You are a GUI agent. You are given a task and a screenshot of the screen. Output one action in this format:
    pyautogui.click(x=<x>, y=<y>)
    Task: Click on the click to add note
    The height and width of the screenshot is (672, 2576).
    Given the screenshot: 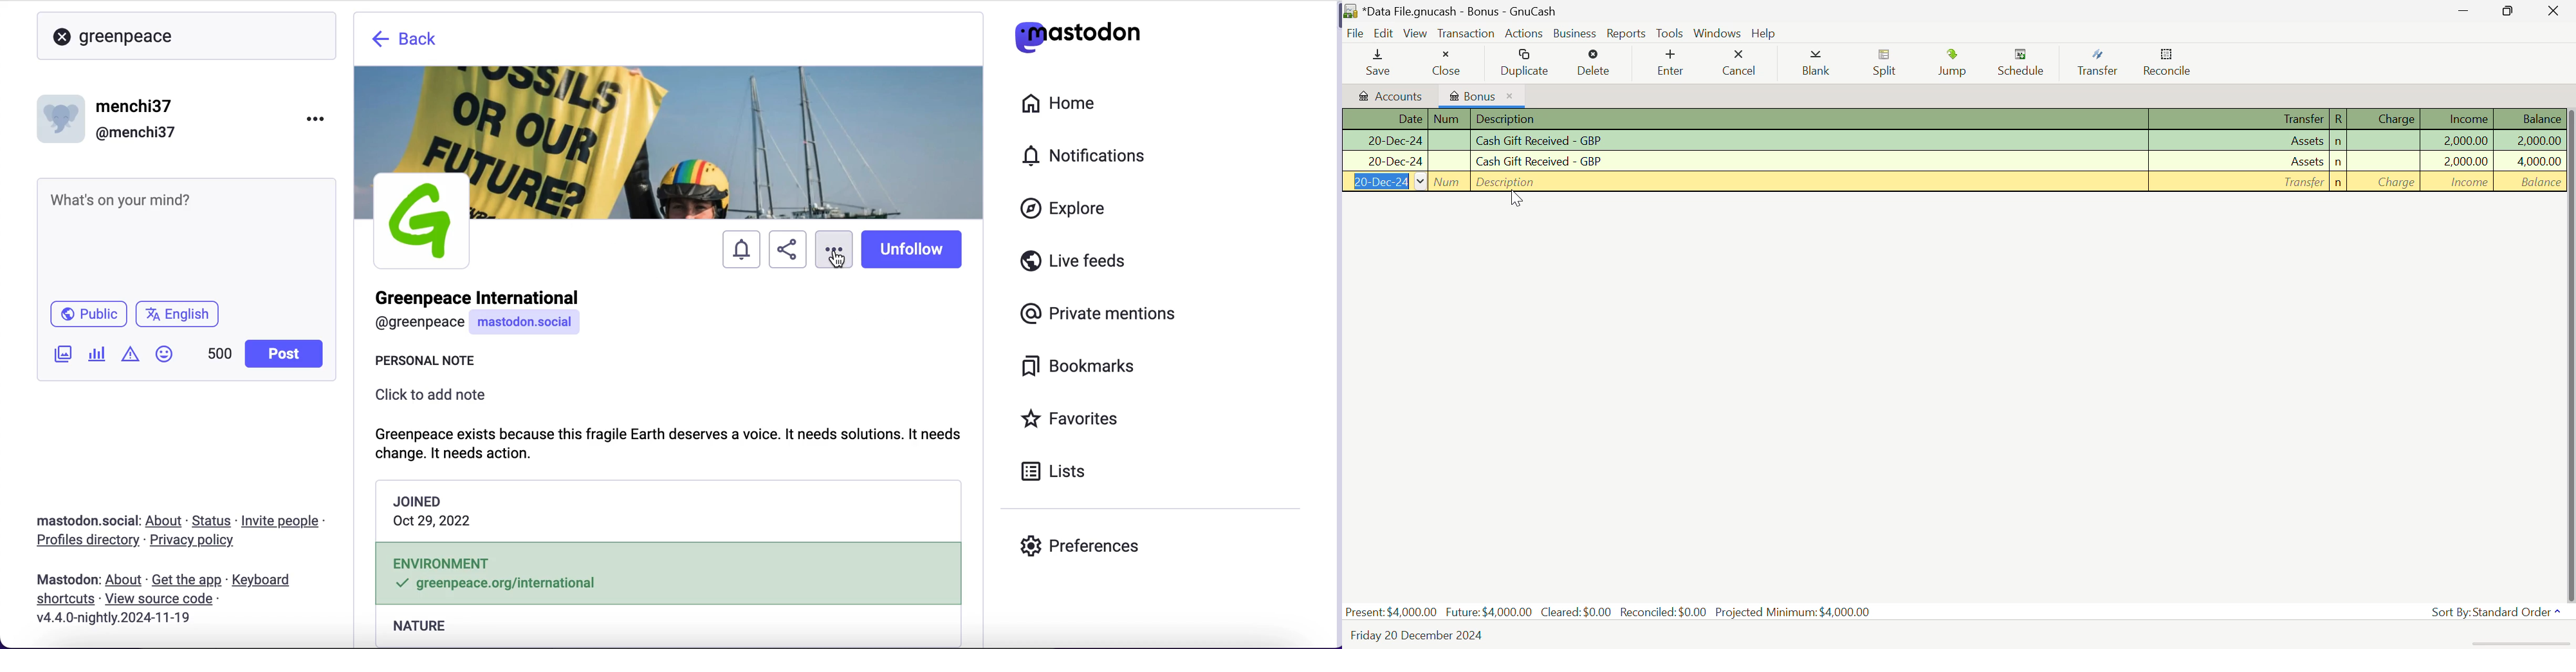 What is the action you would take?
    pyautogui.click(x=436, y=400)
    